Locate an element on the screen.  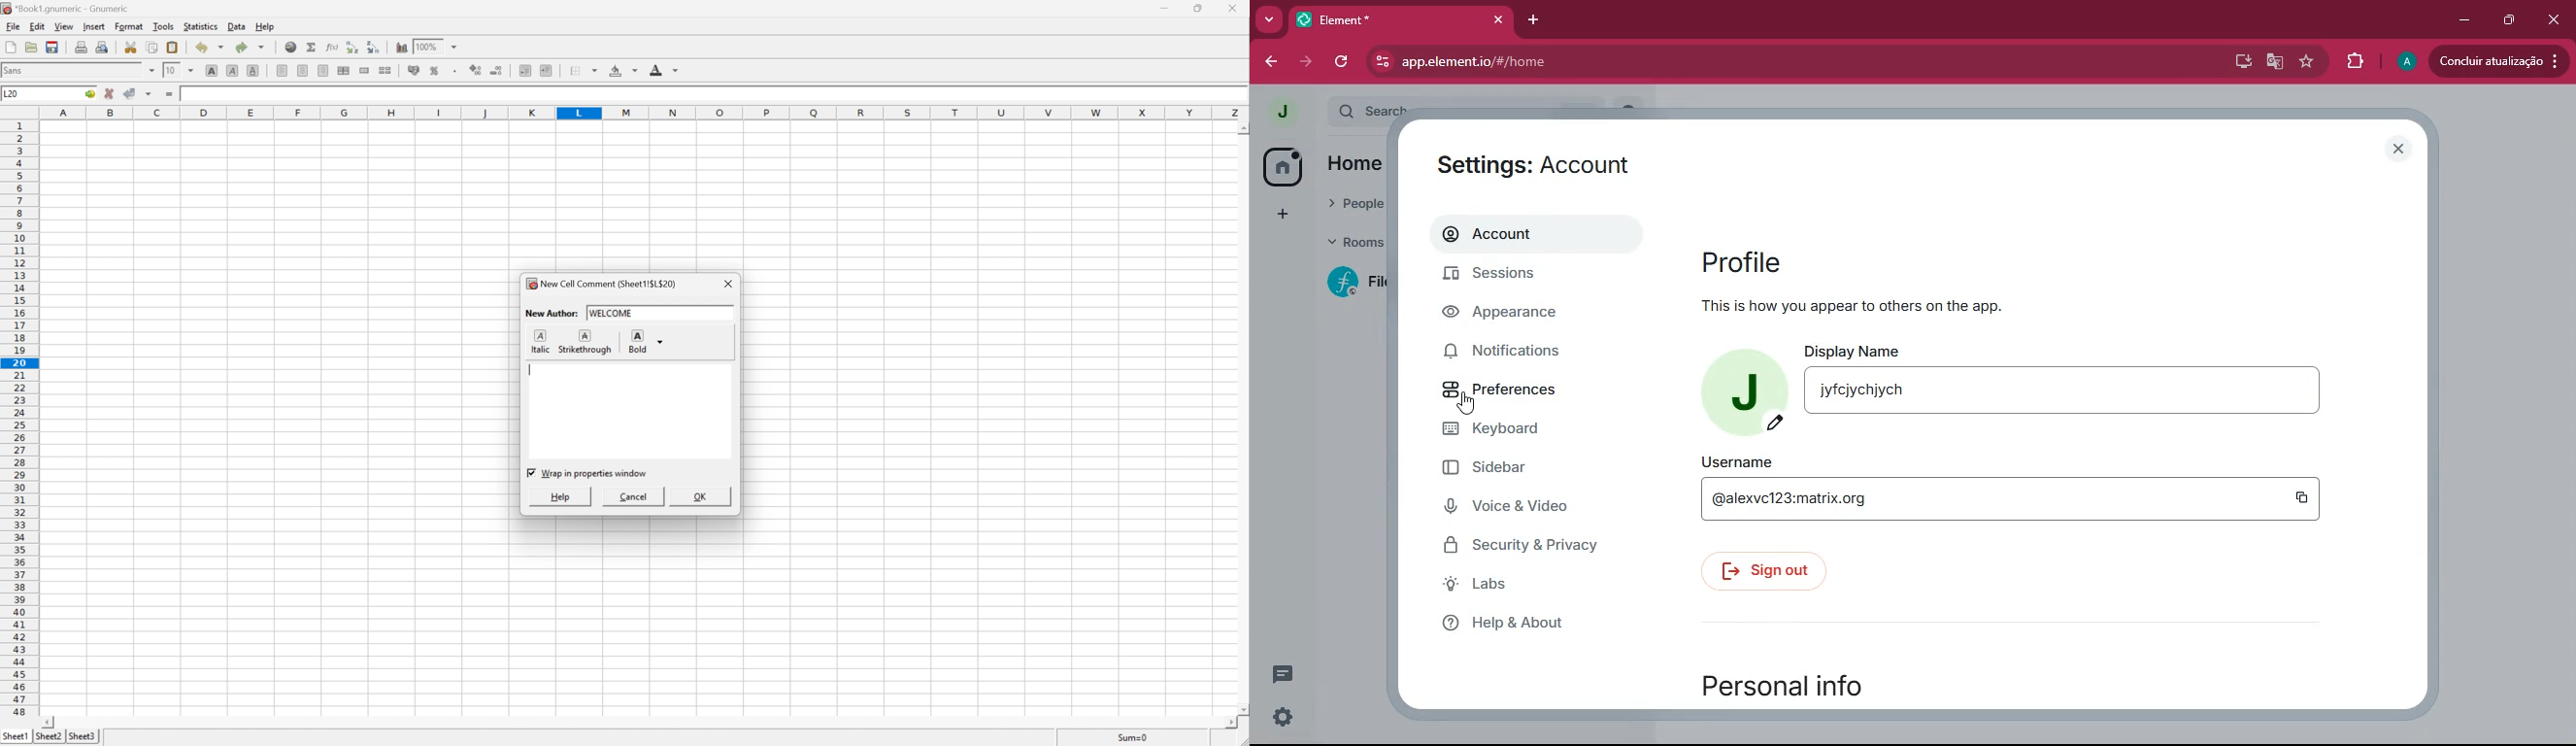
notifications is located at coordinates (1518, 353).